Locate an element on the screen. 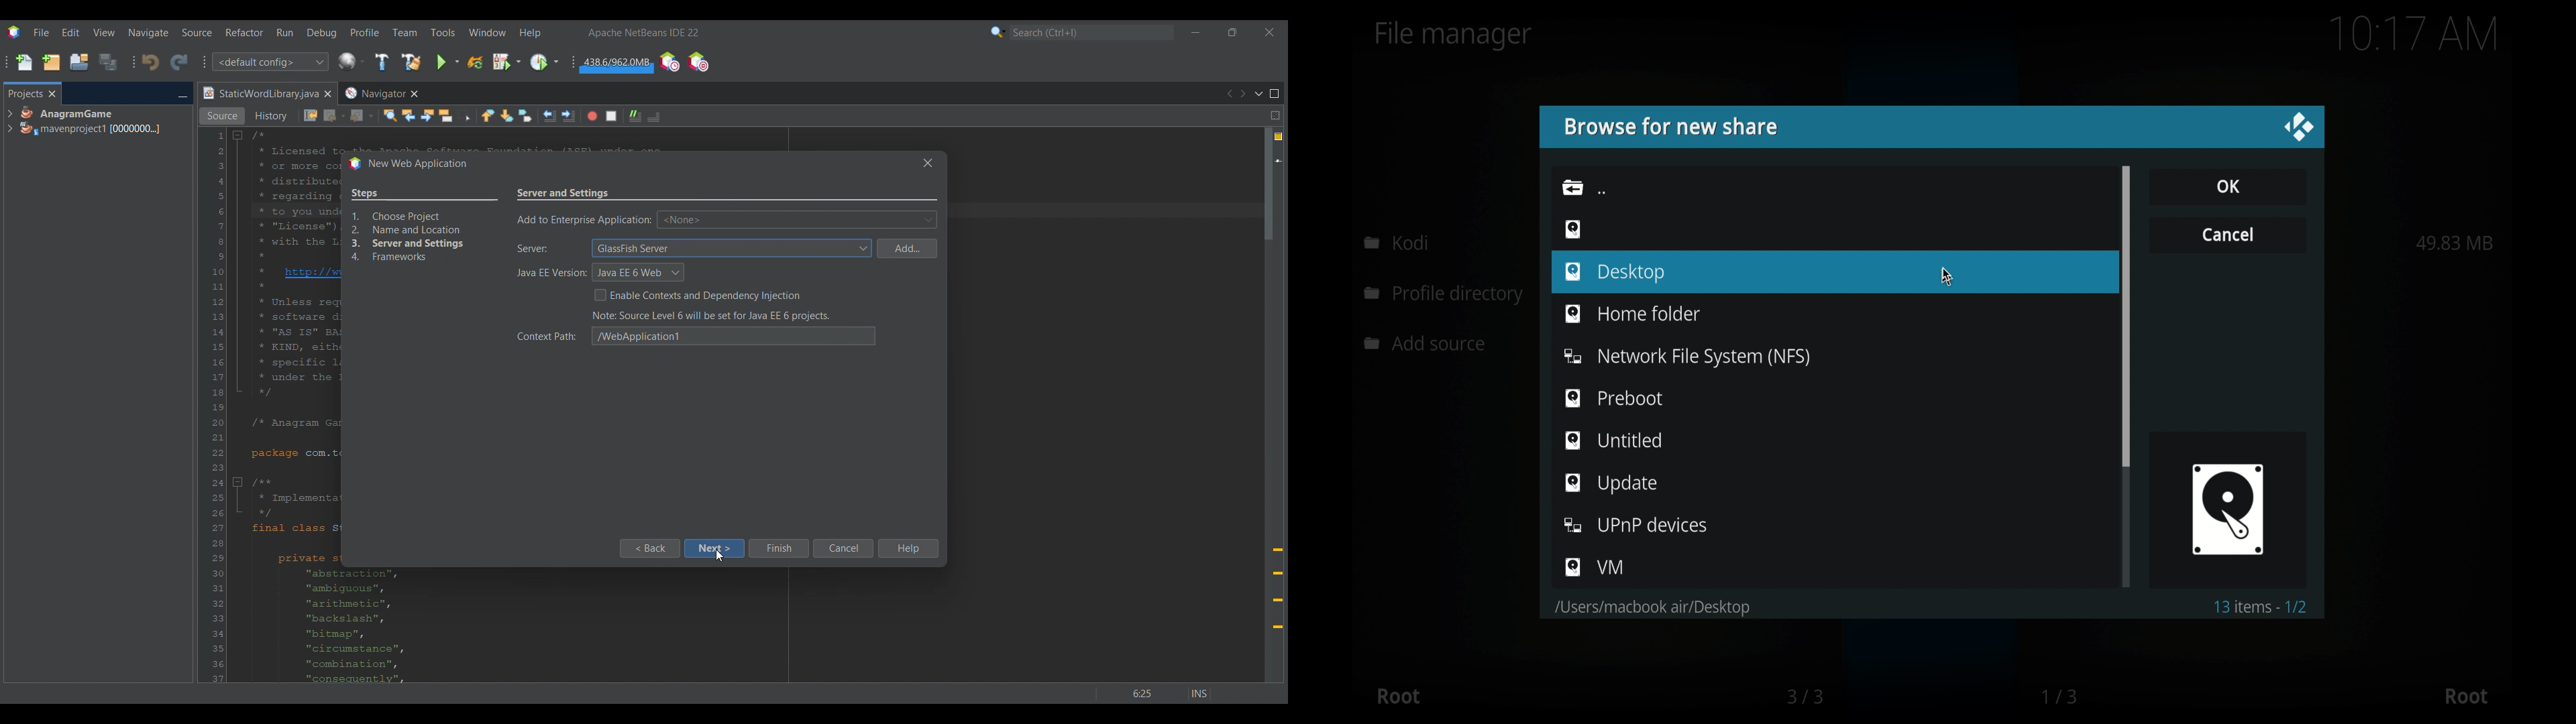 Image resolution: width=2576 pixels, height=728 pixels. VM is located at coordinates (1595, 567).